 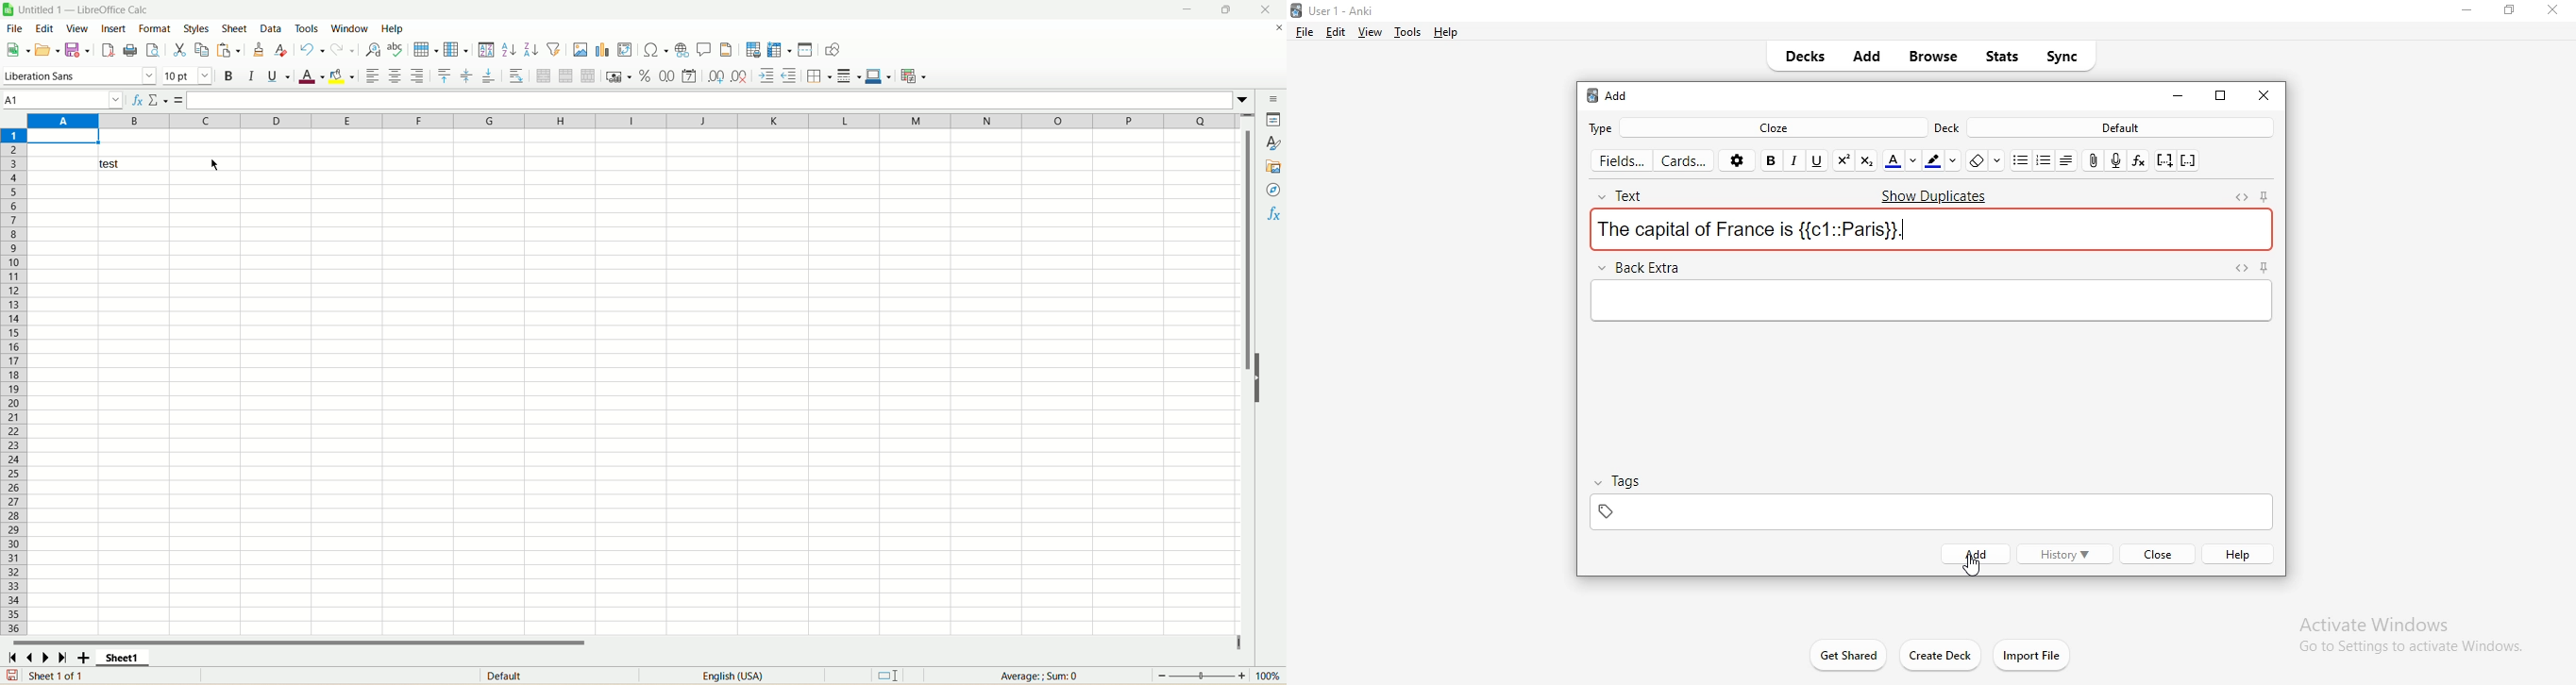 I want to click on clone formatting, so click(x=258, y=49).